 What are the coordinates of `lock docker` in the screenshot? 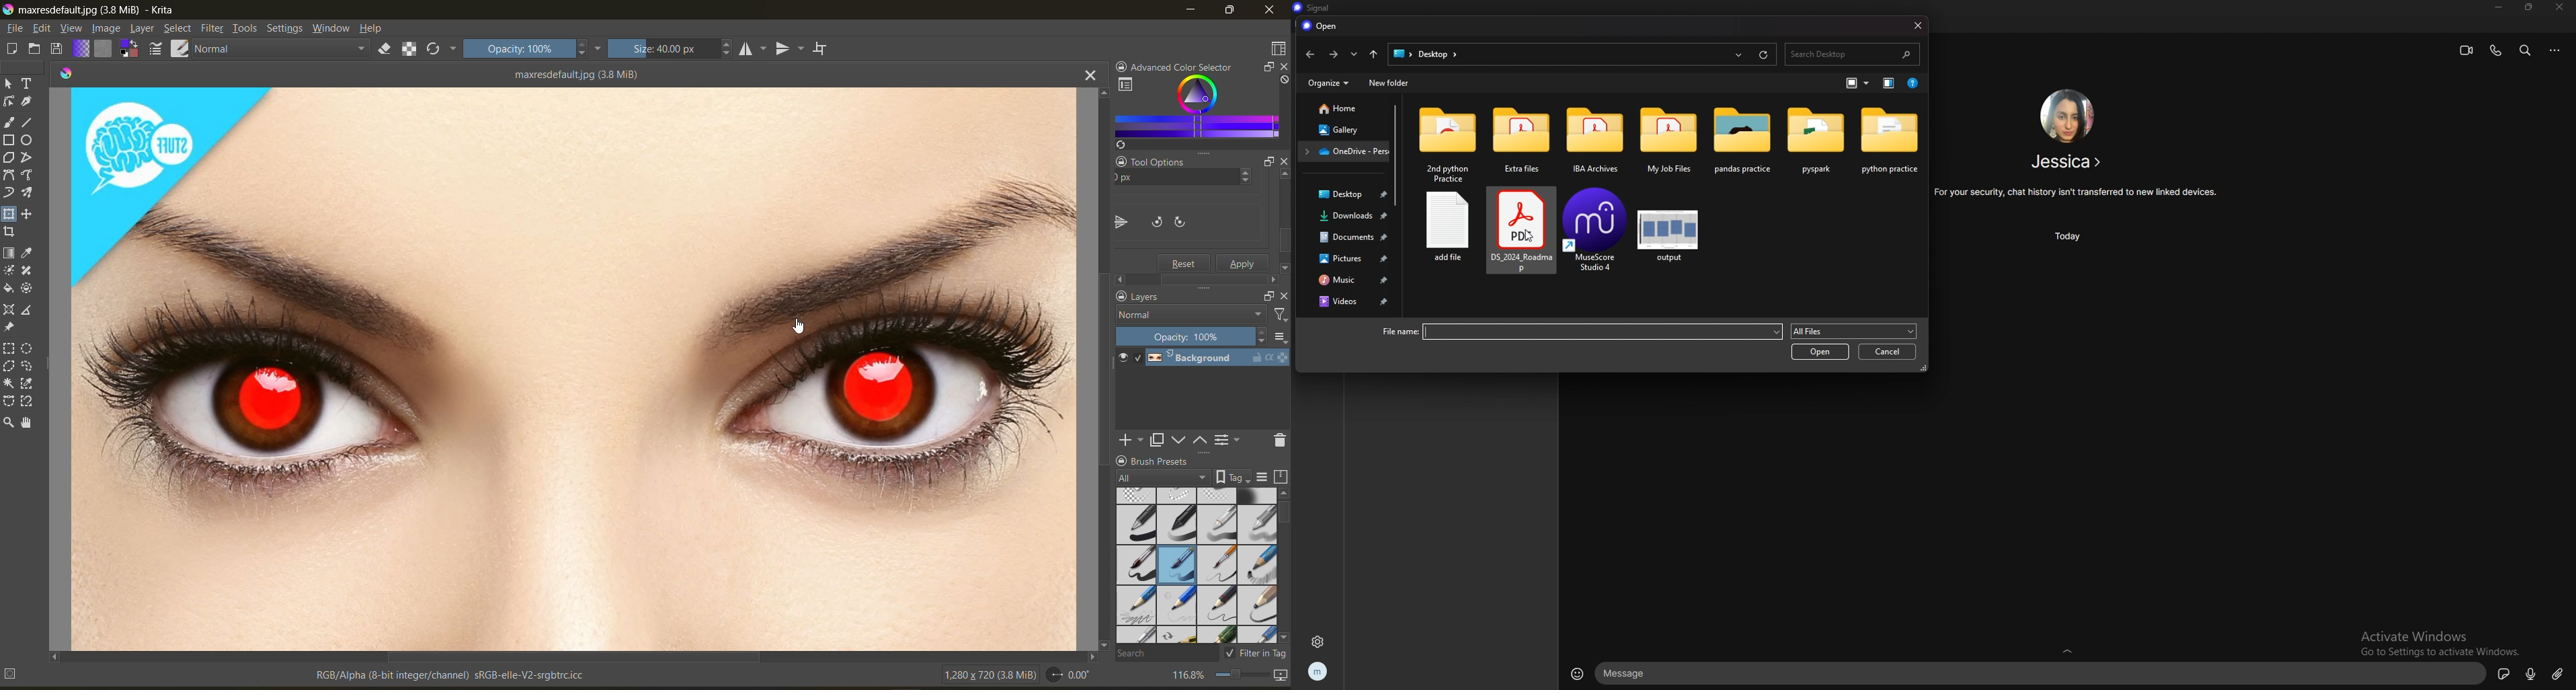 It's located at (1122, 461).